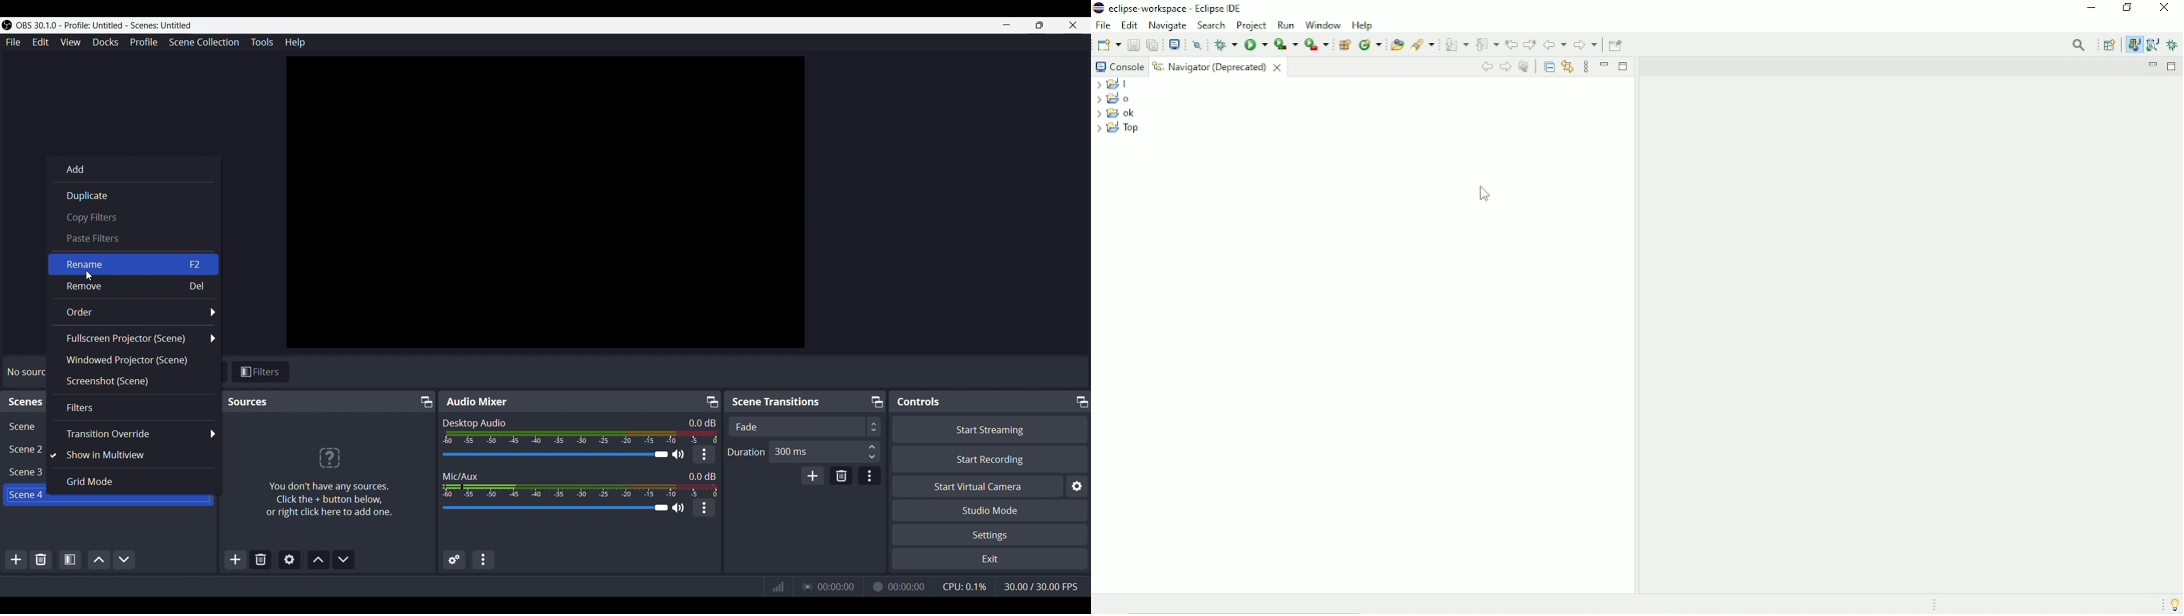 The image size is (2184, 616). I want to click on Transition override, so click(141, 433).